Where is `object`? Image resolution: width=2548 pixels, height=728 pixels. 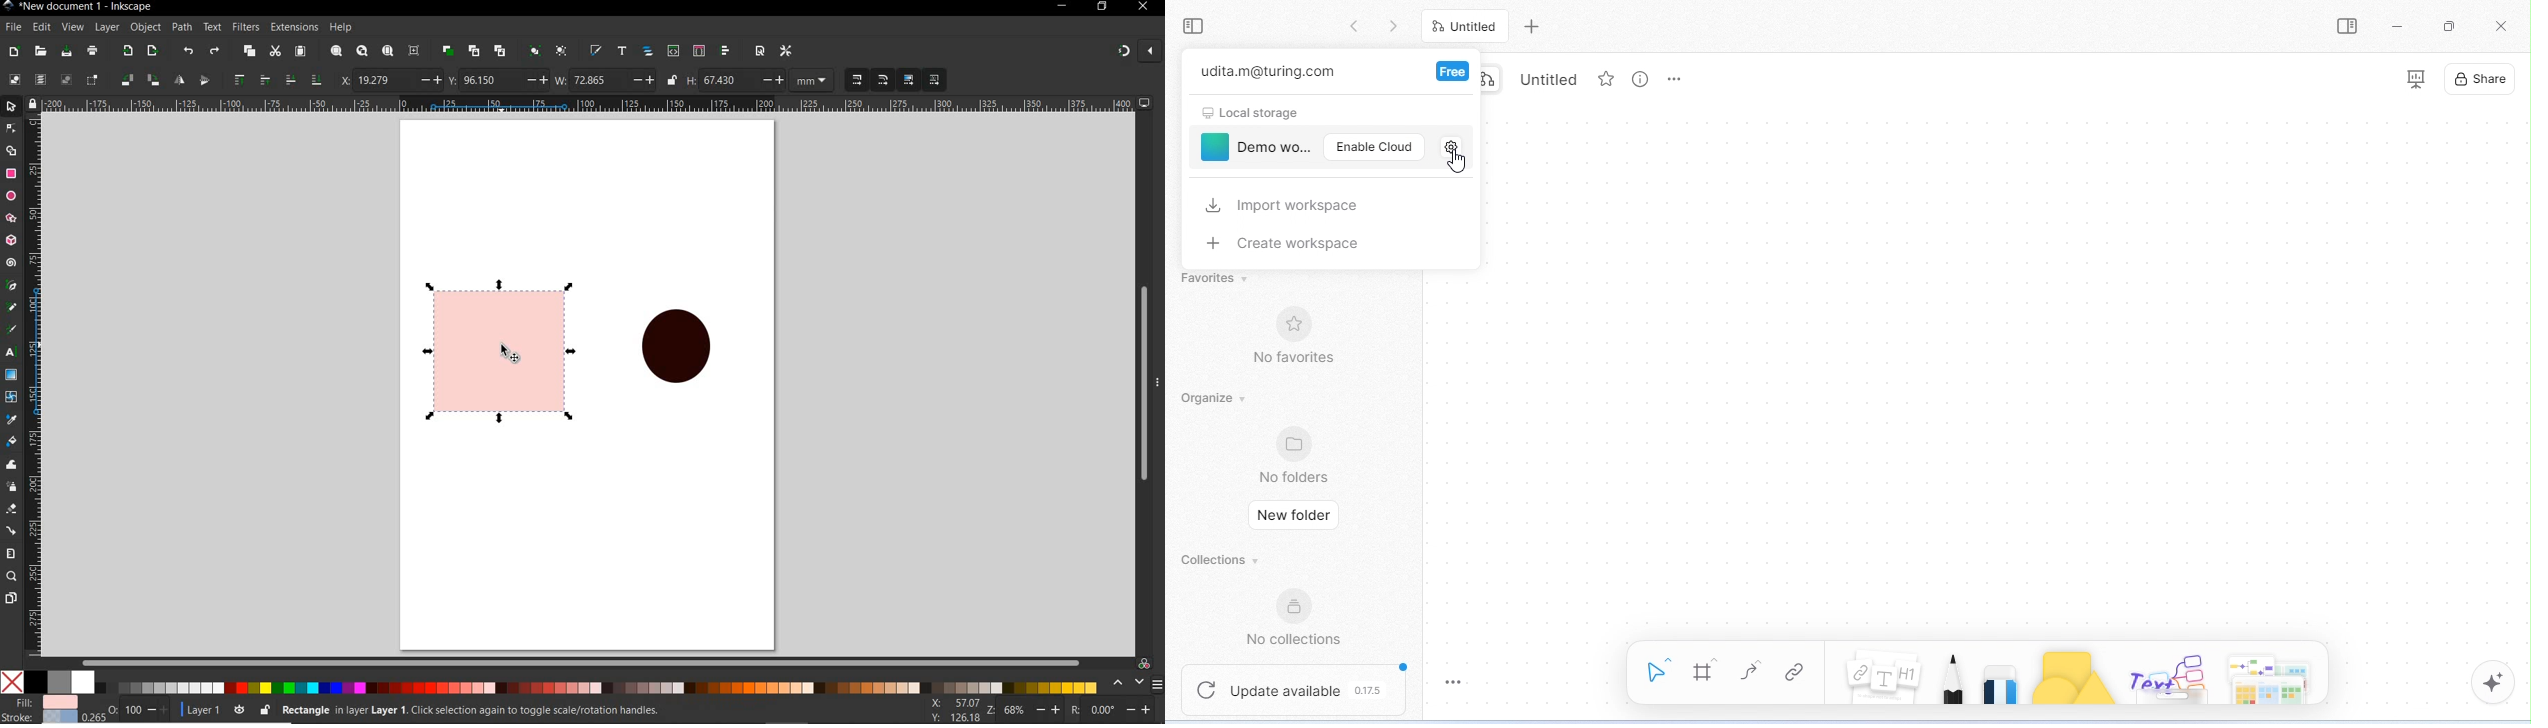
object is located at coordinates (145, 26).